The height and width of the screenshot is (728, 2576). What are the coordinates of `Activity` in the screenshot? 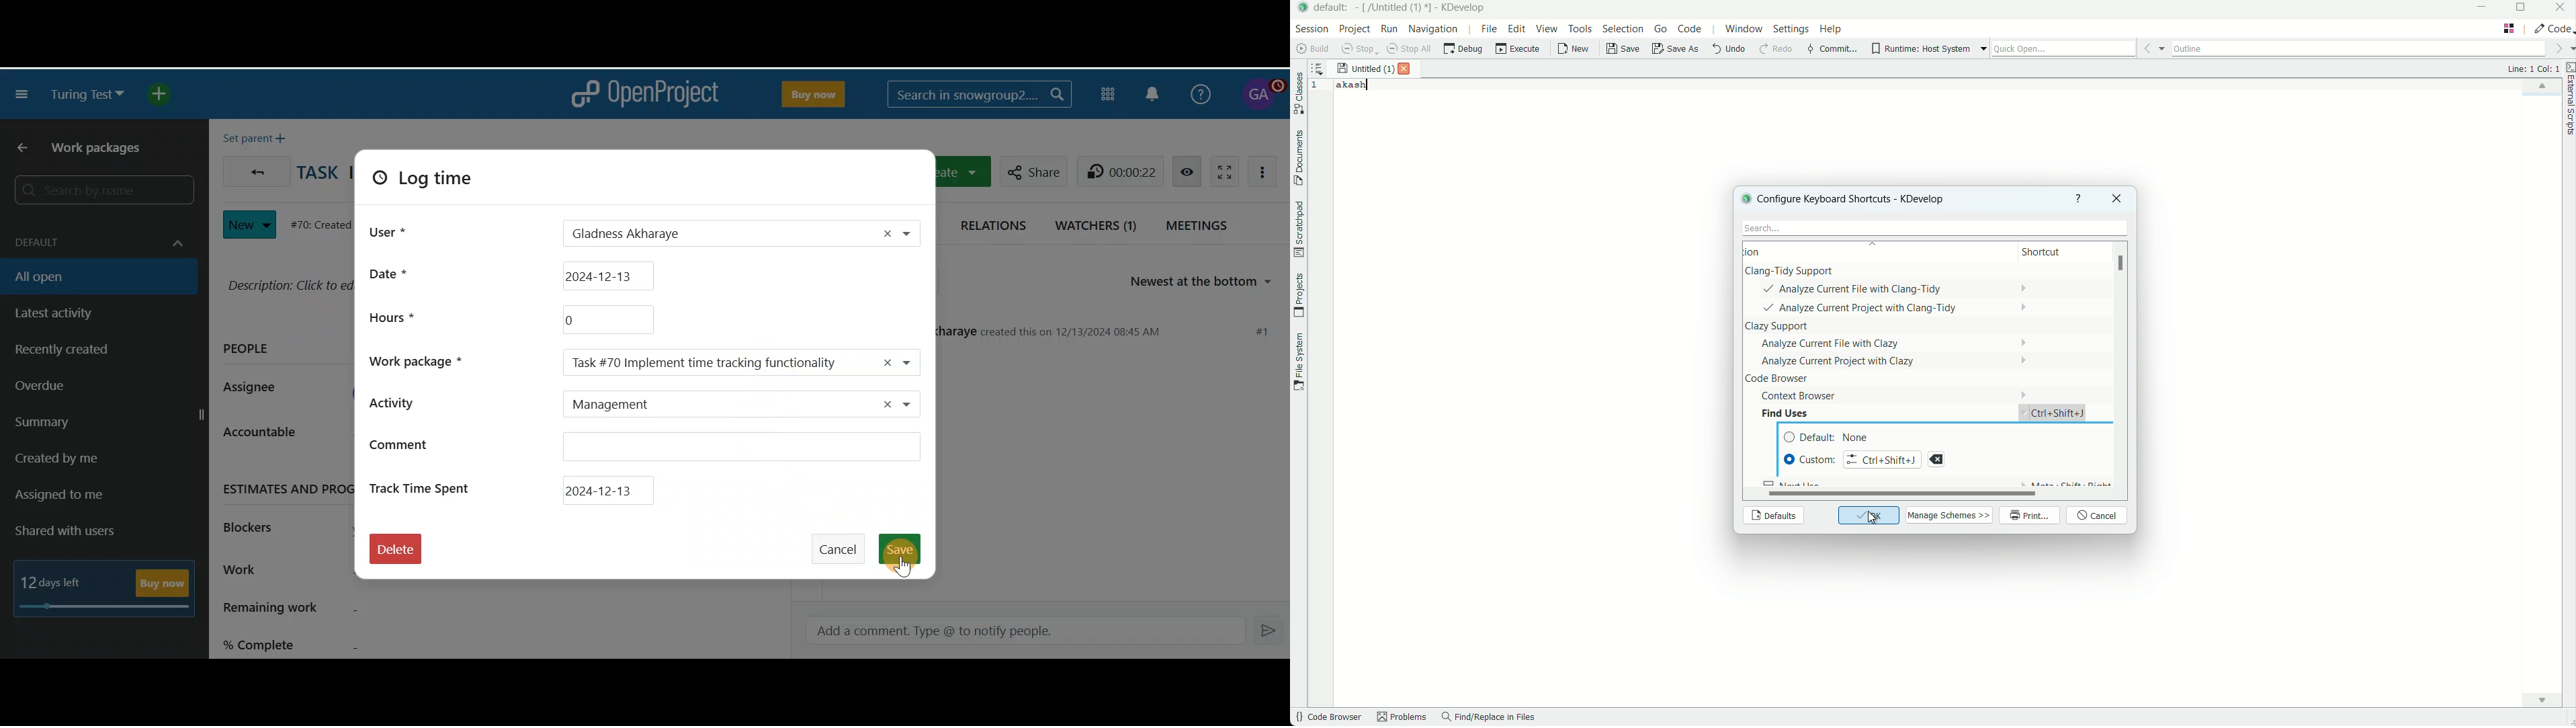 It's located at (418, 401).